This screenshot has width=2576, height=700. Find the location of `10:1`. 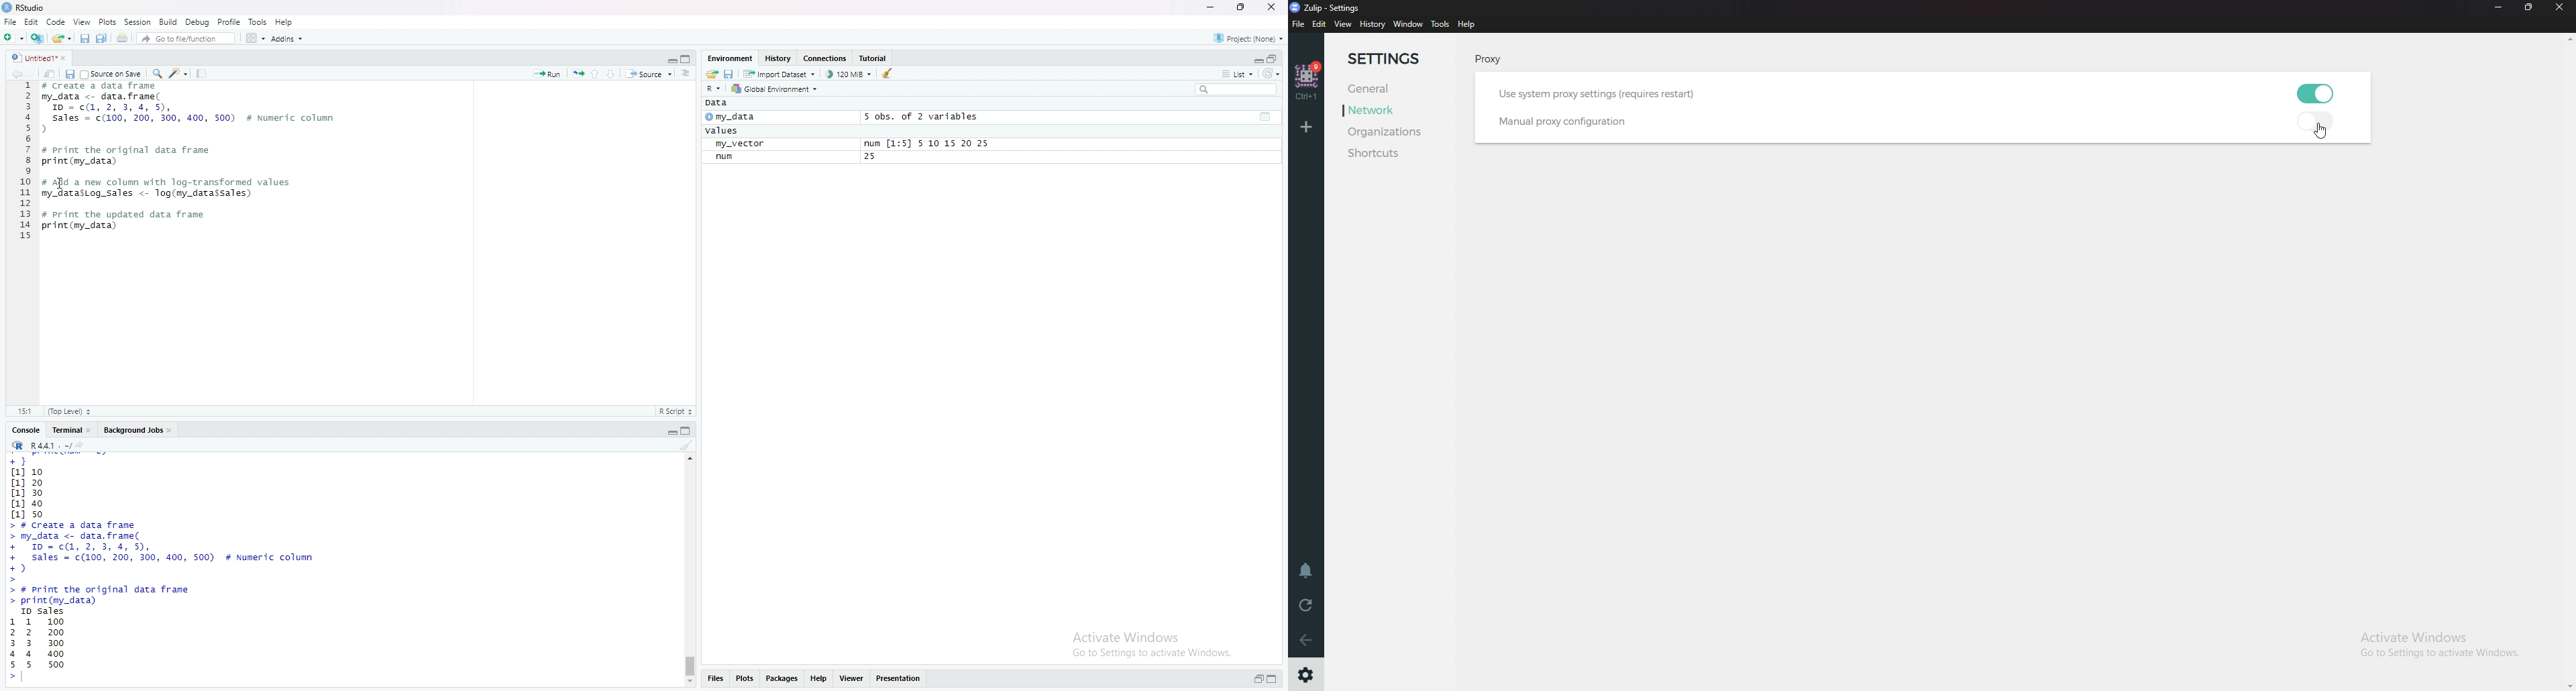

10:1 is located at coordinates (23, 412).